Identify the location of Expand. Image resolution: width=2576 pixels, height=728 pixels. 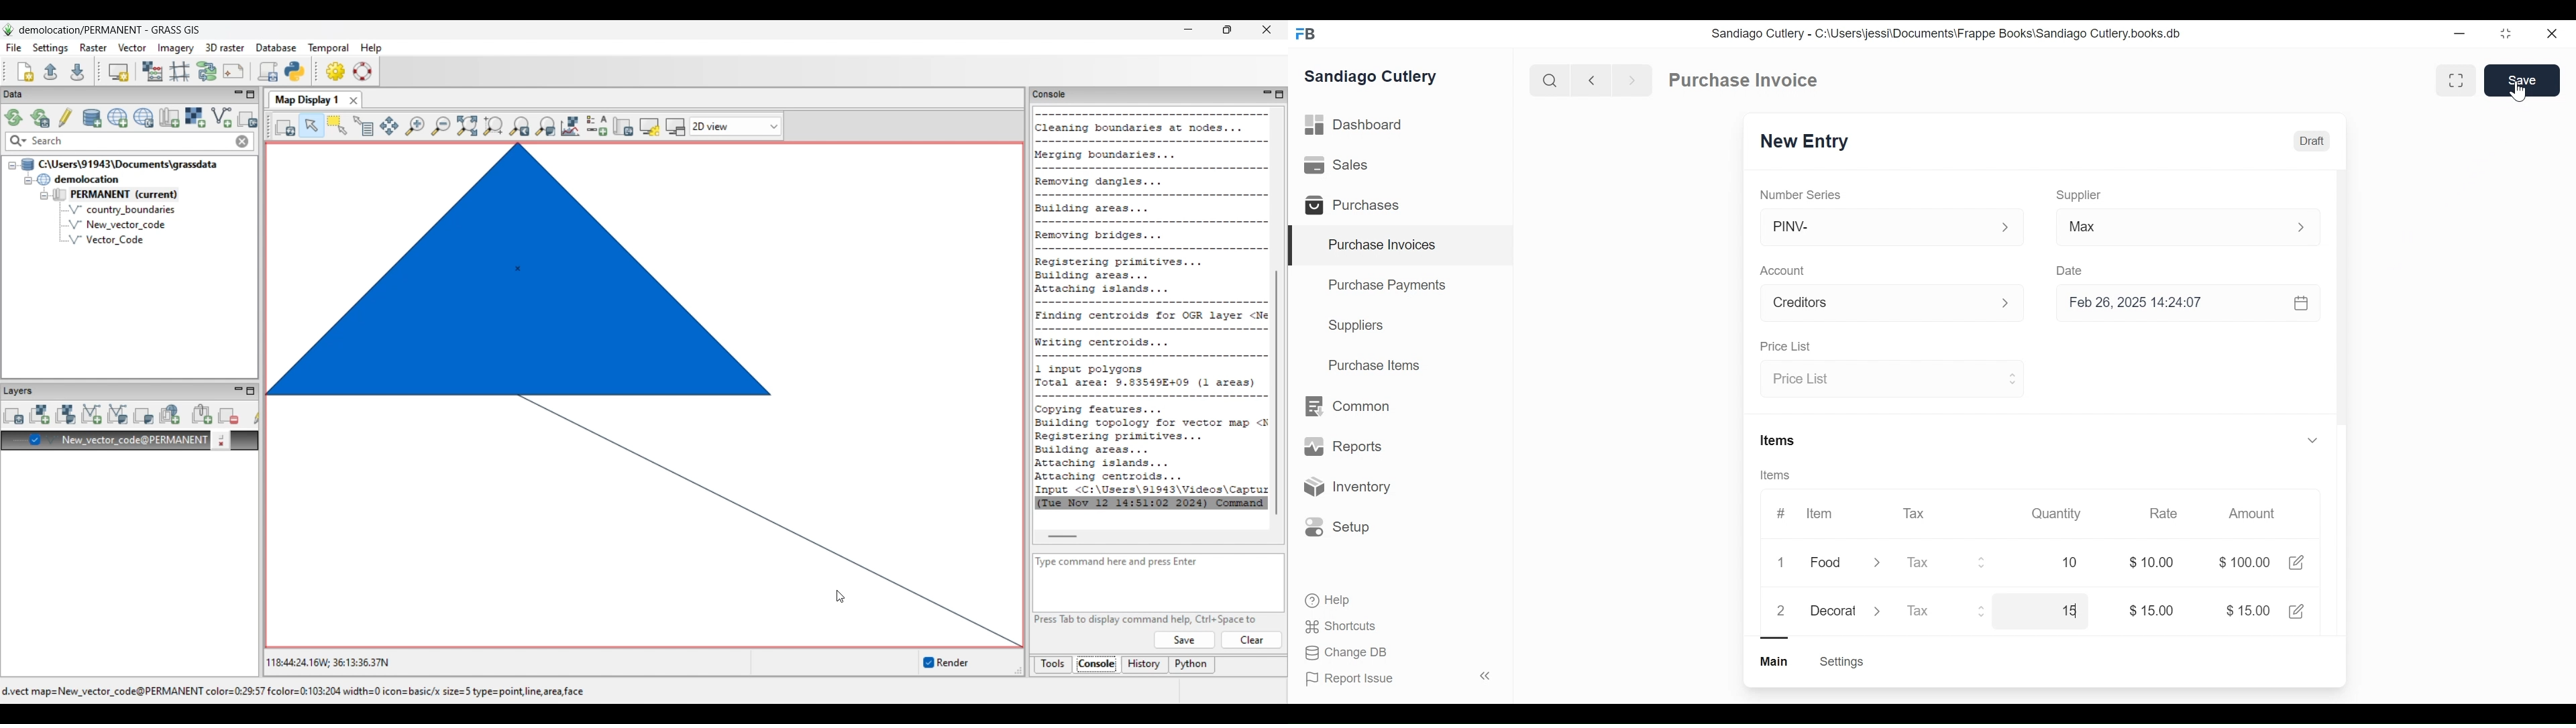
(2312, 439).